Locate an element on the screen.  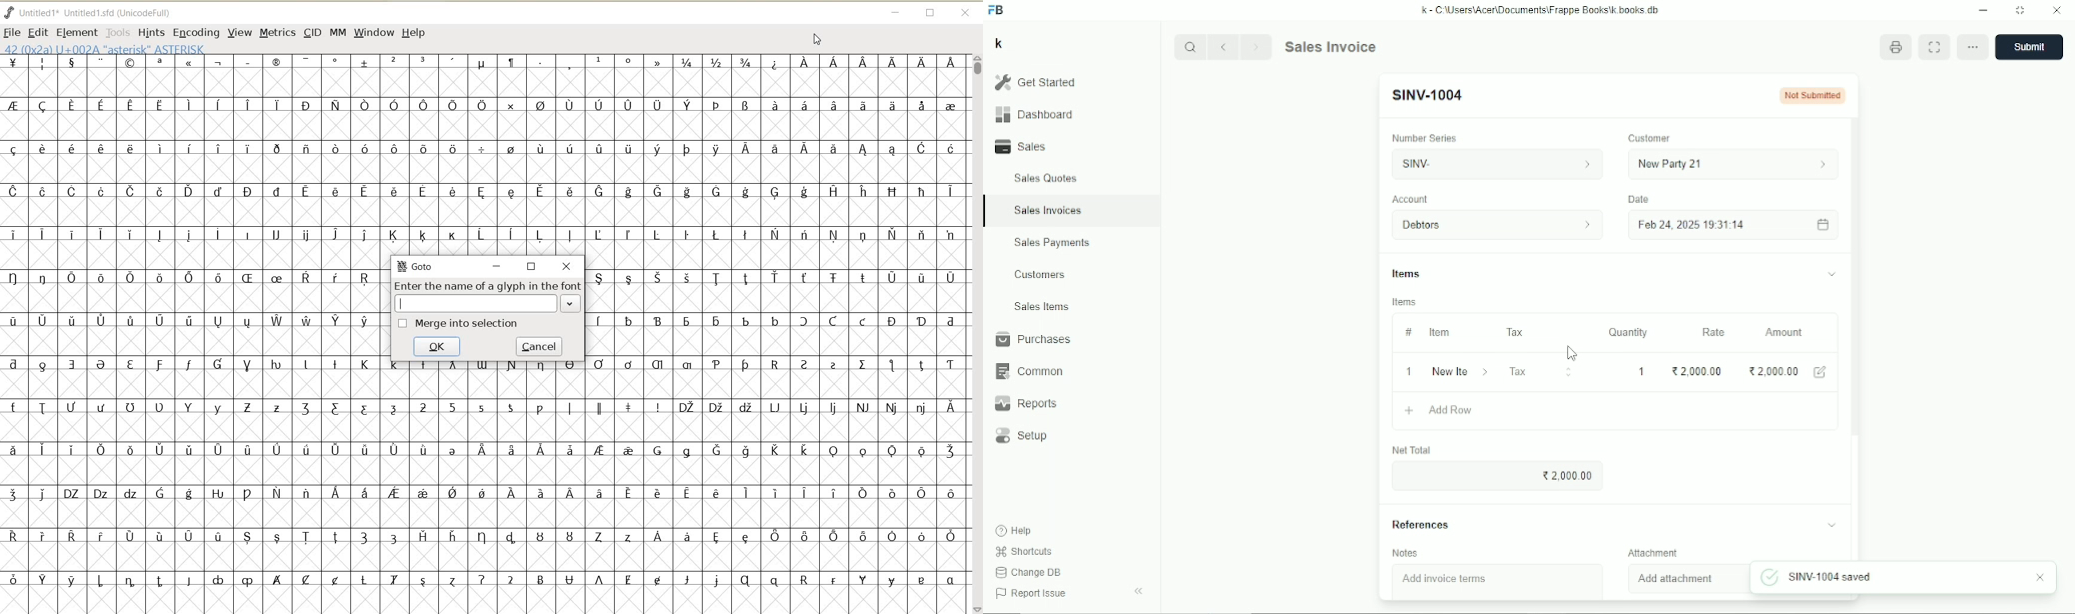
SCROLLBAR is located at coordinates (977, 333).